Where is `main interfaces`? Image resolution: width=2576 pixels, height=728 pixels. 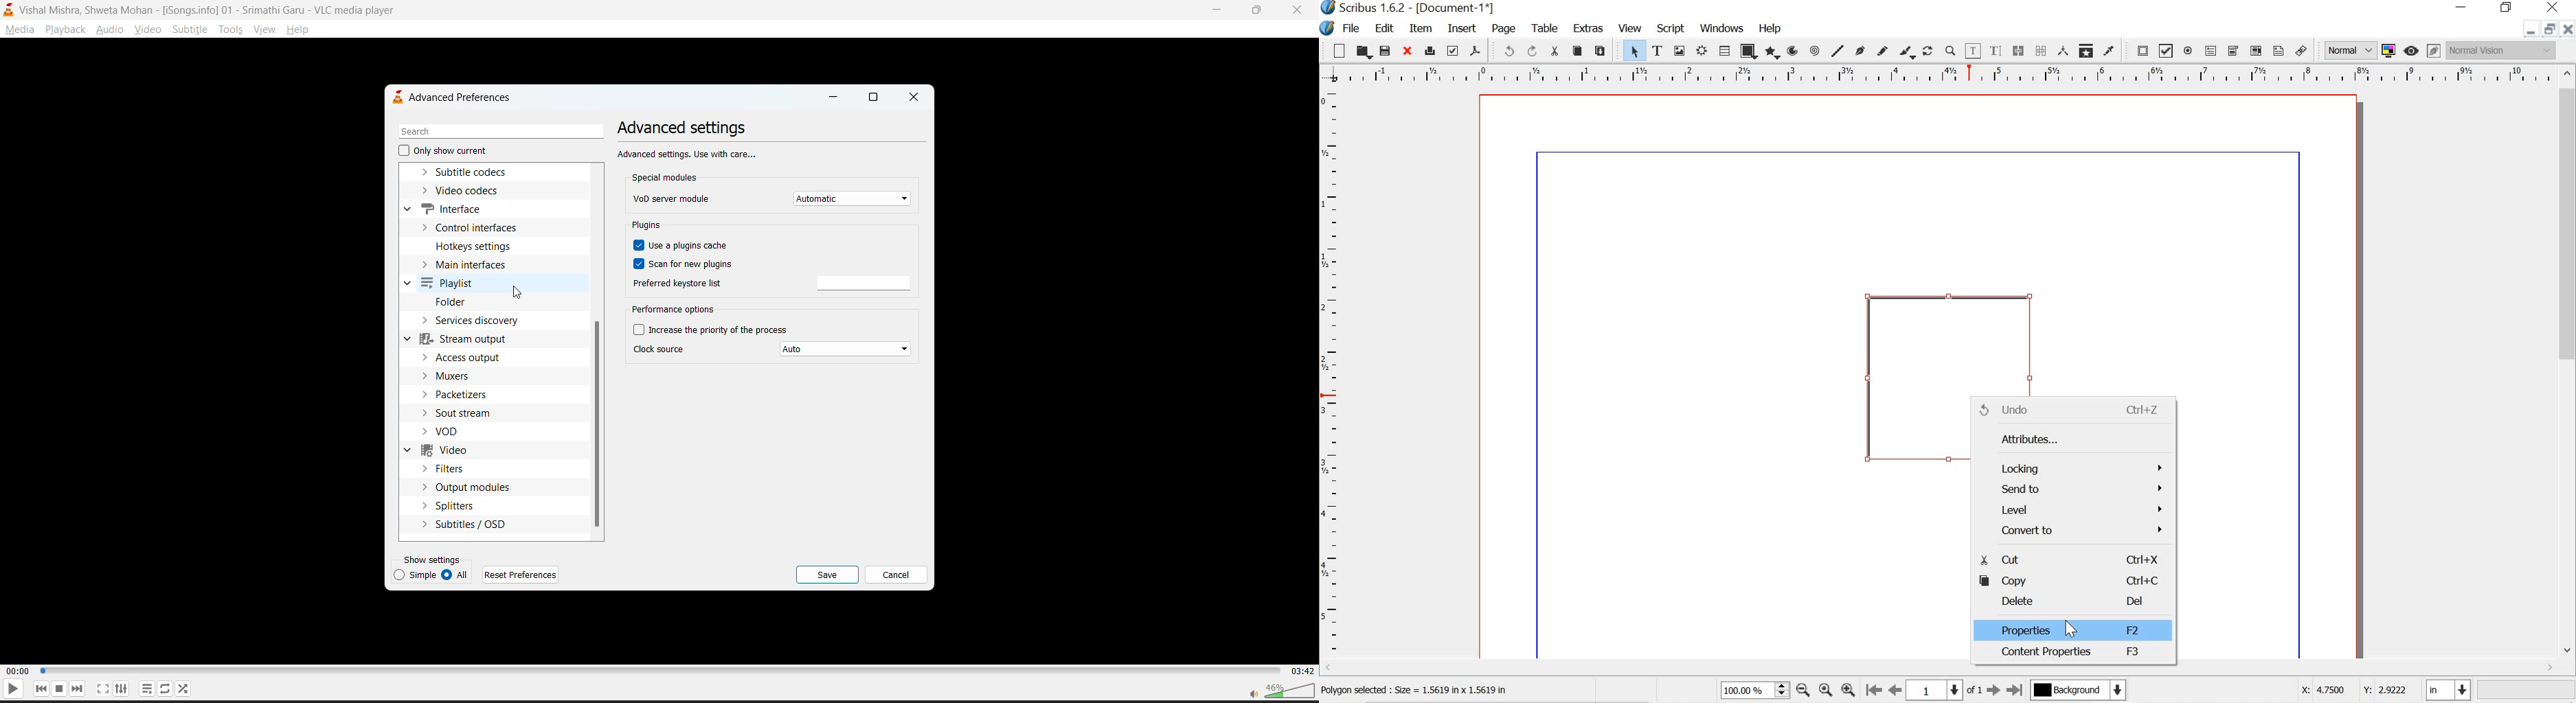
main interfaces is located at coordinates (470, 266).